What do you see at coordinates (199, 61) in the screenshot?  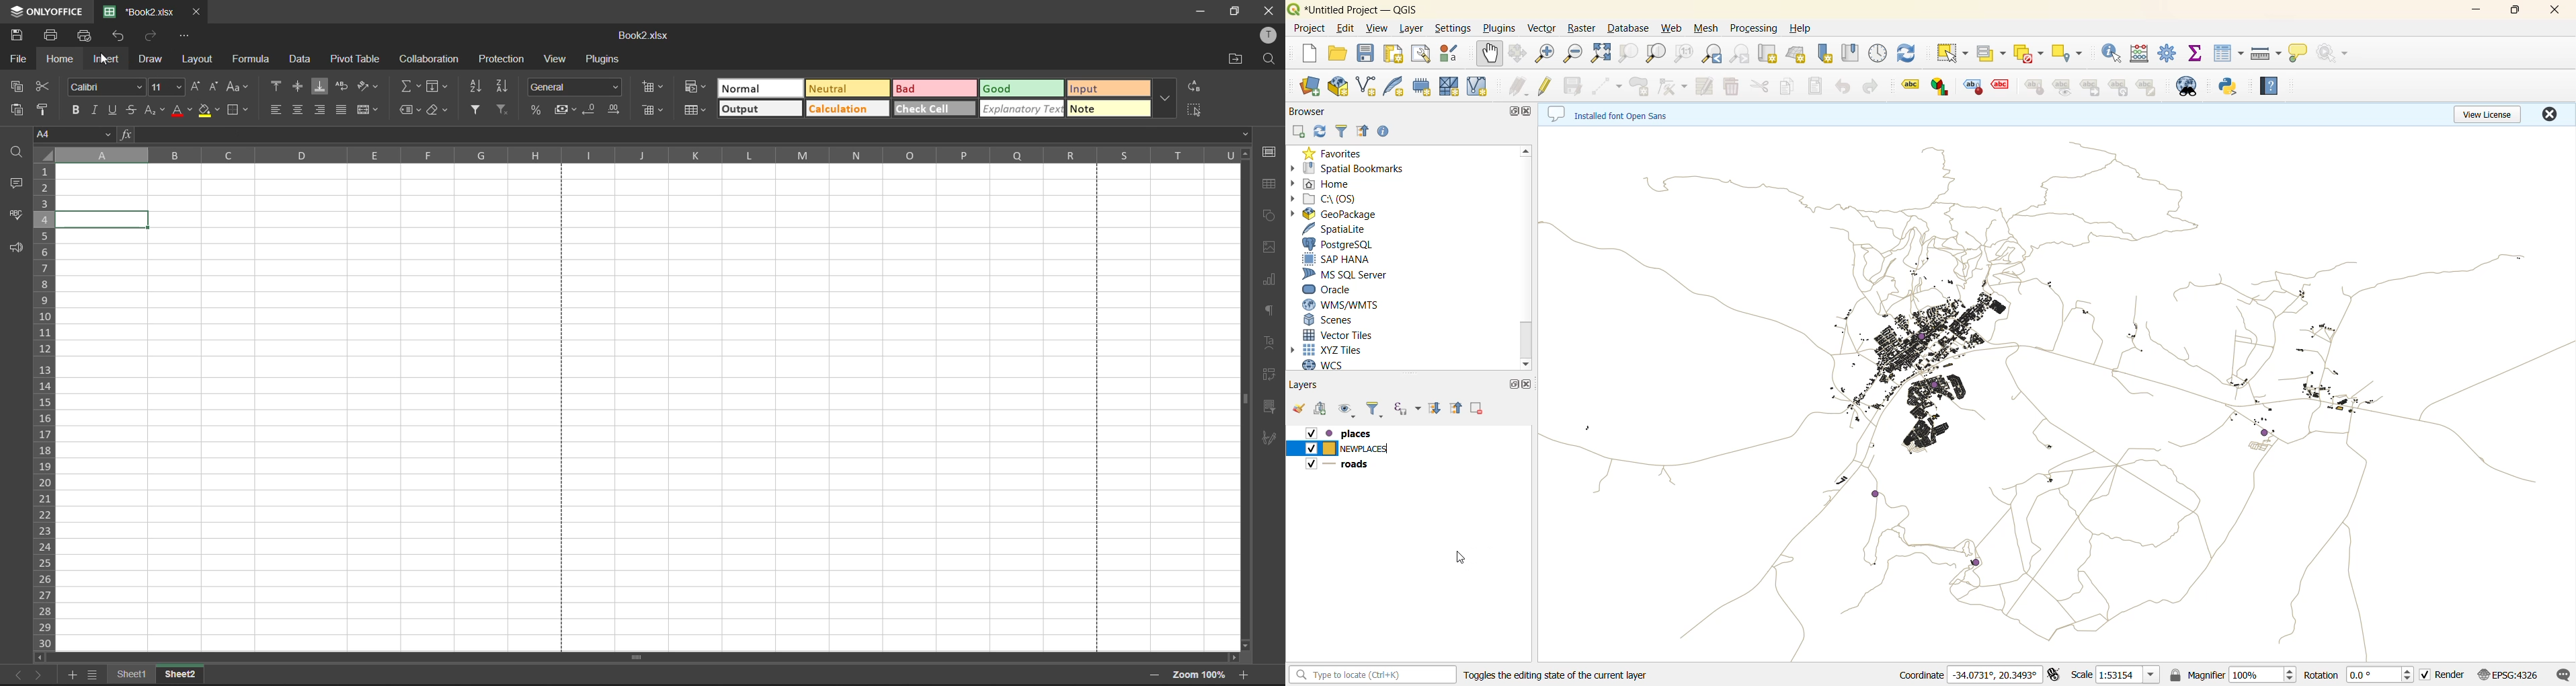 I see `layout` at bounding box center [199, 61].